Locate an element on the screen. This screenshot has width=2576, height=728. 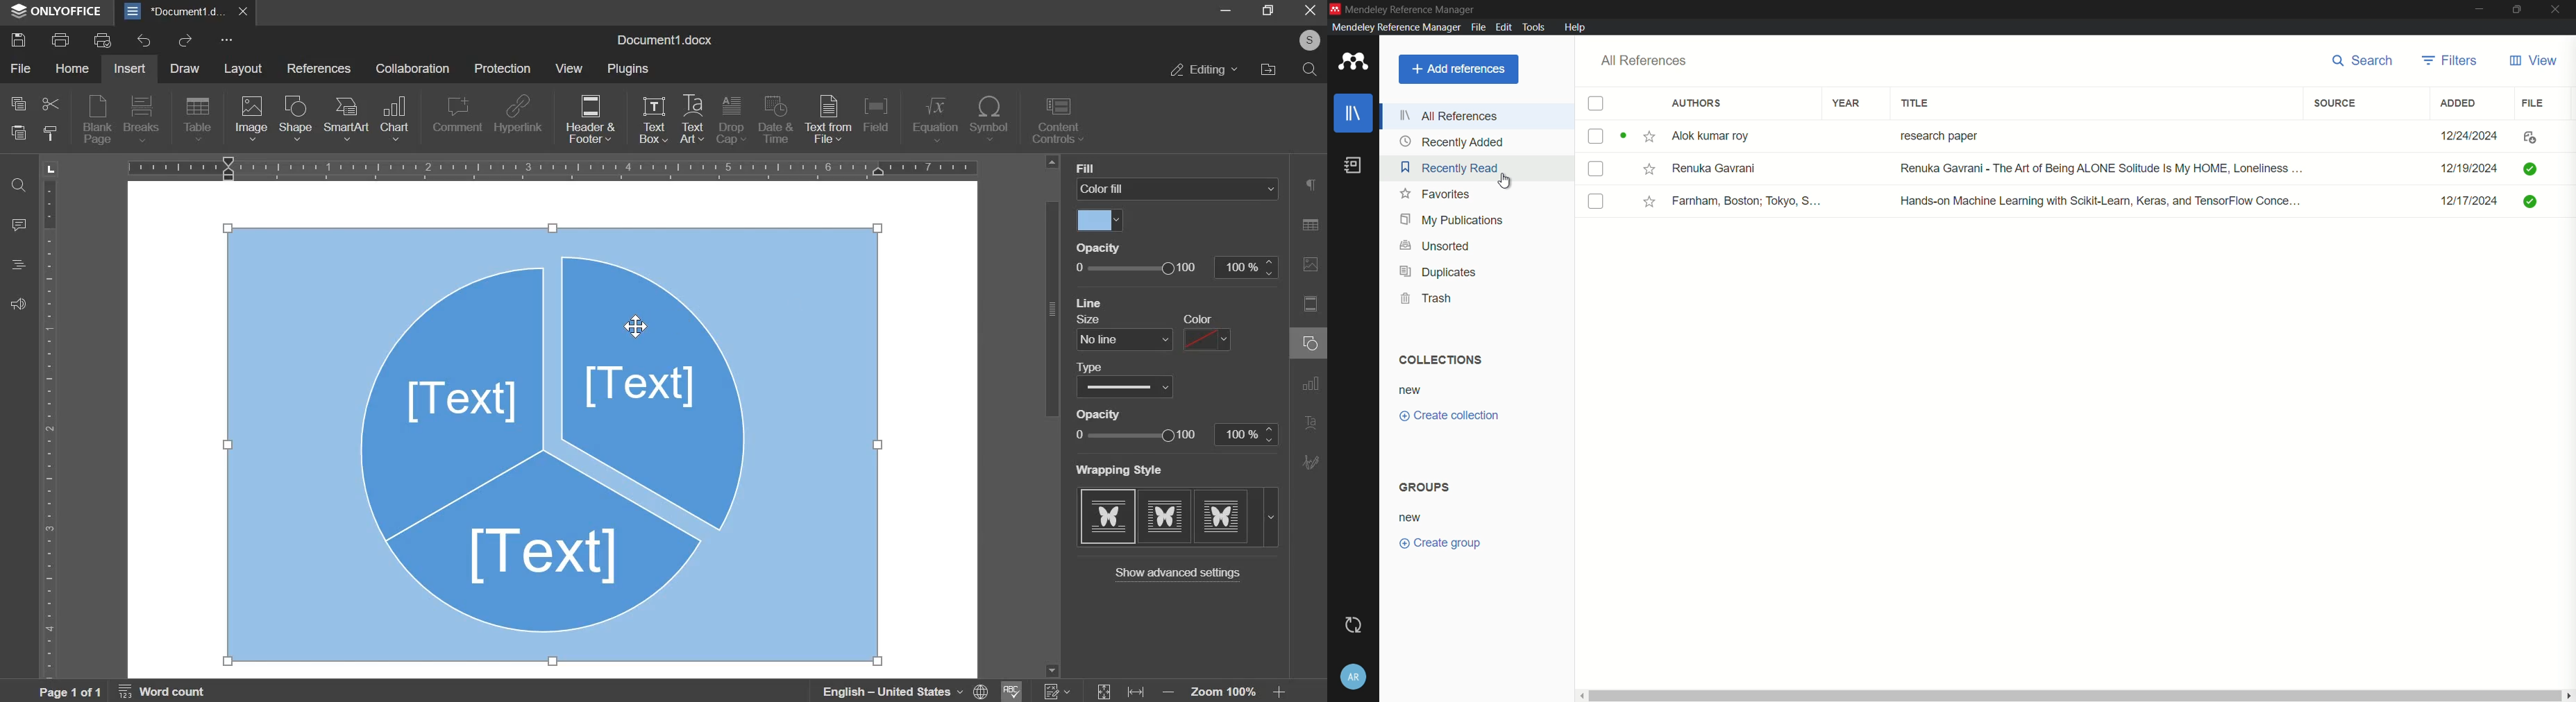
header & footer is located at coordinates (591, 120).